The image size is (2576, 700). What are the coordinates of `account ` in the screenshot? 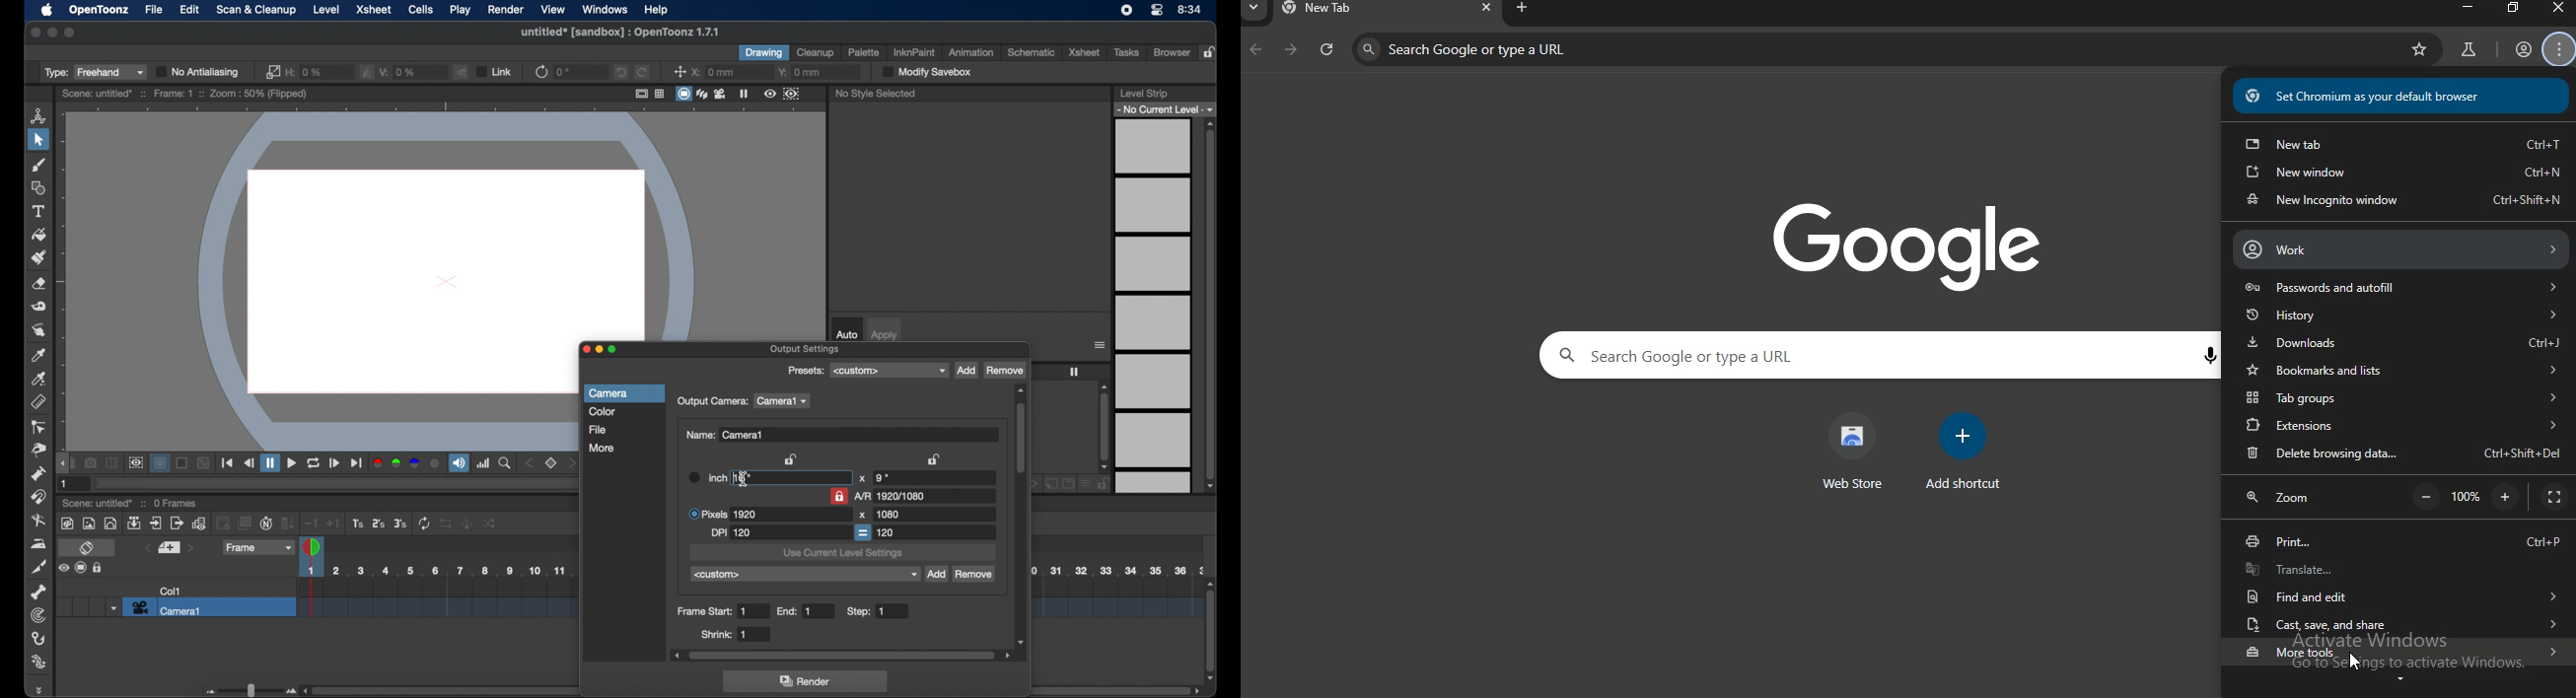 It's located at (2523, 51).